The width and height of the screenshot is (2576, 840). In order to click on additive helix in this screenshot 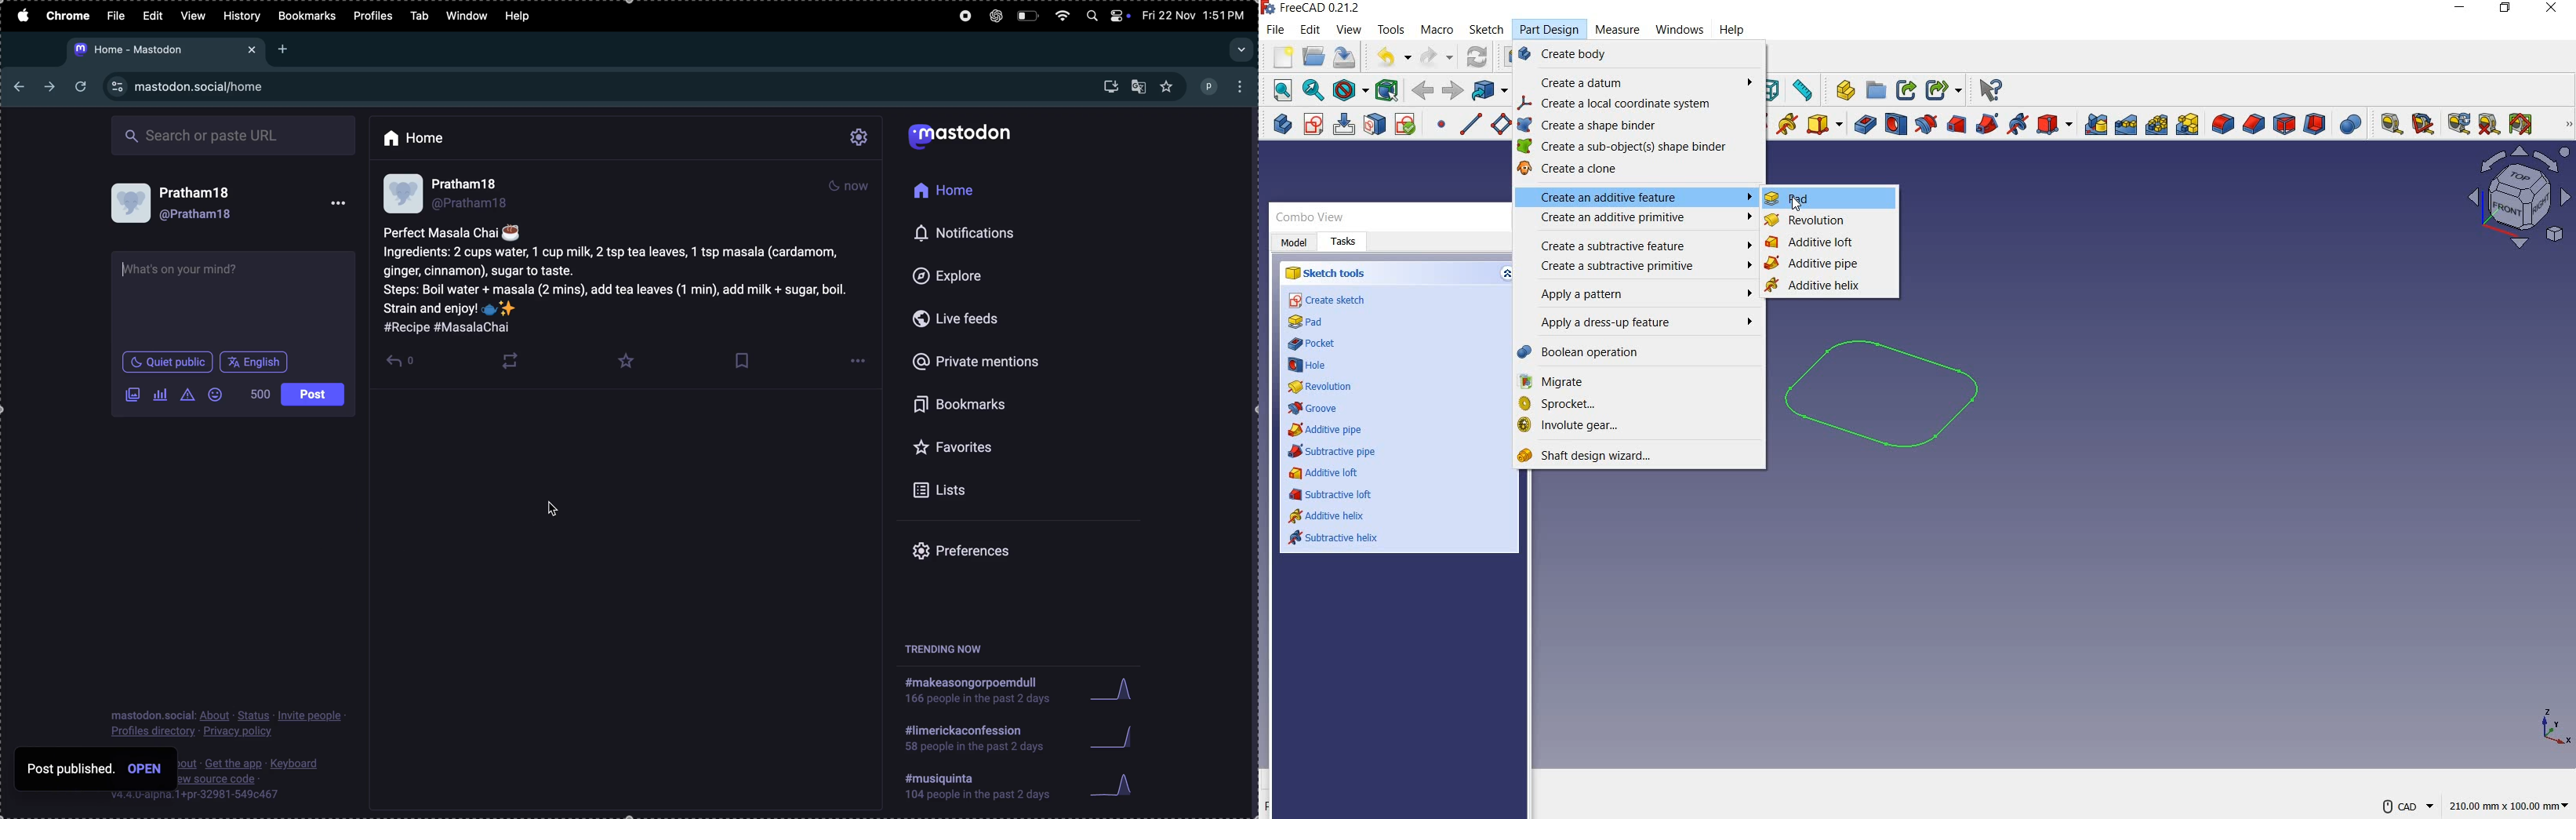, I will do `click(1822, 286)`.